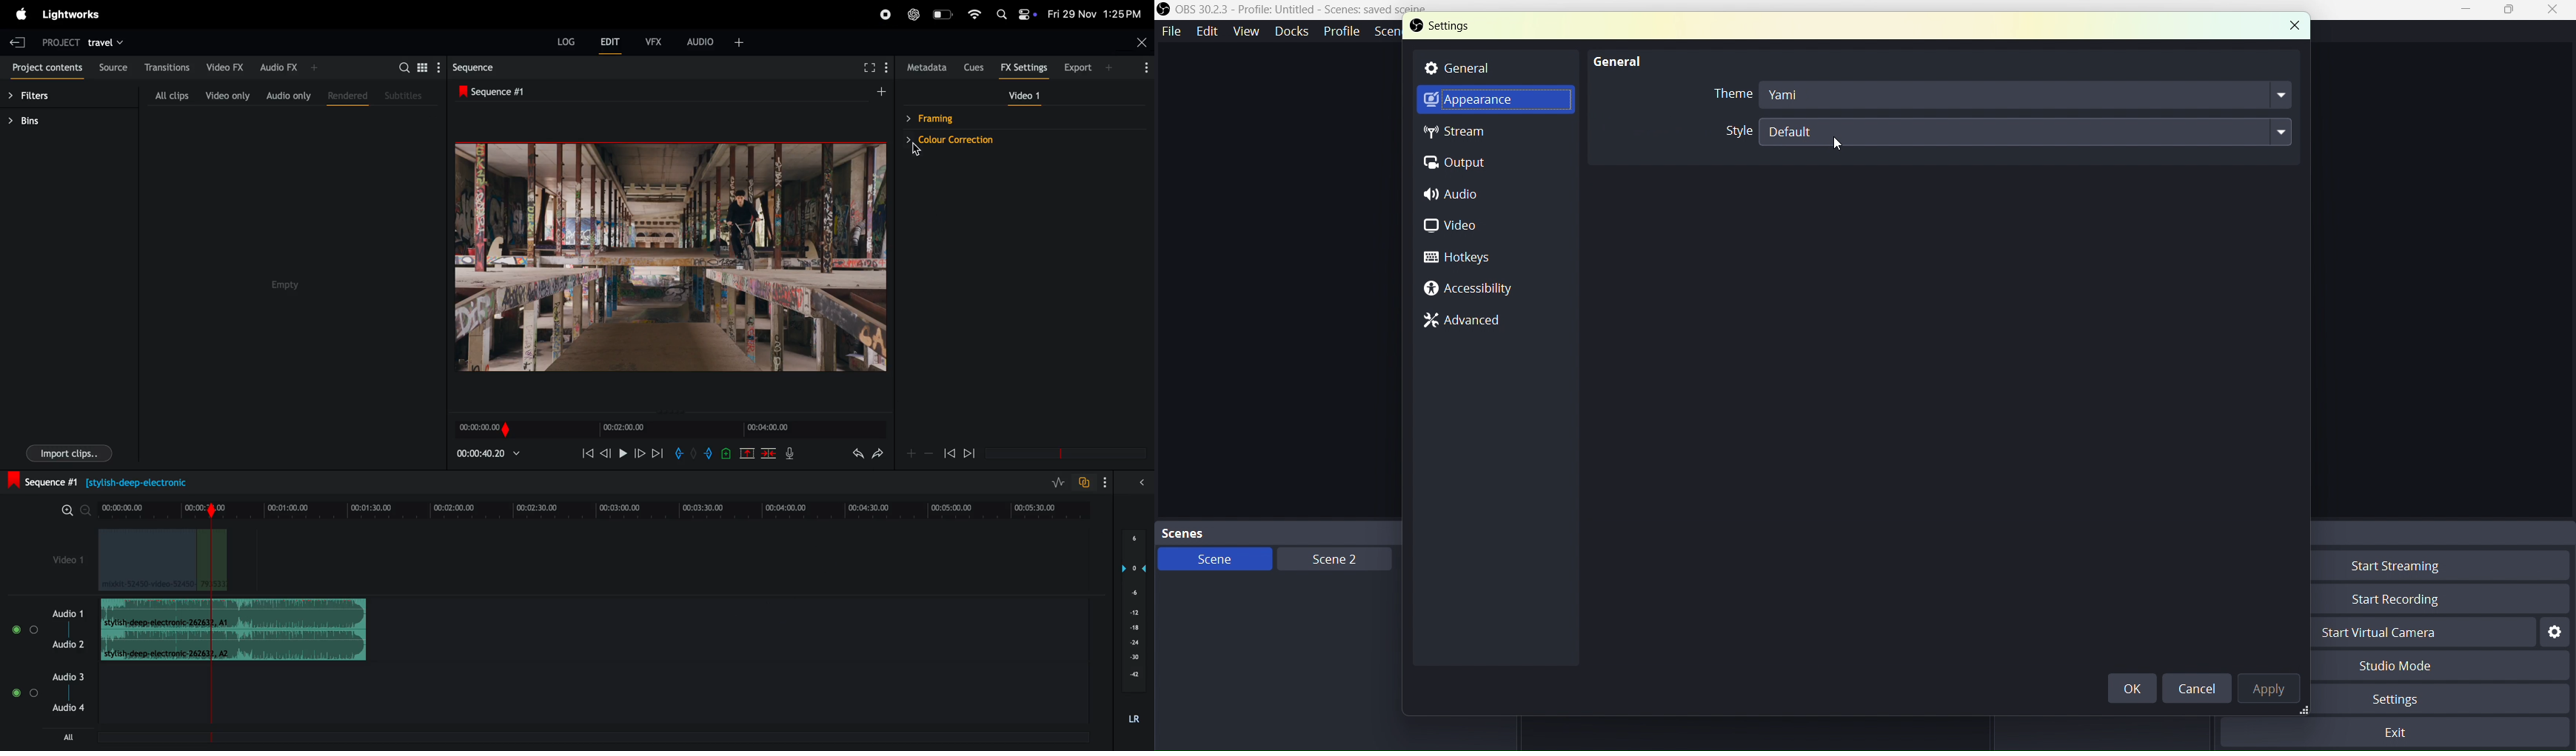  What do you see at coordinates (36, 121) in the screenshot?
I see `bins` at bounding box center [36, 121].